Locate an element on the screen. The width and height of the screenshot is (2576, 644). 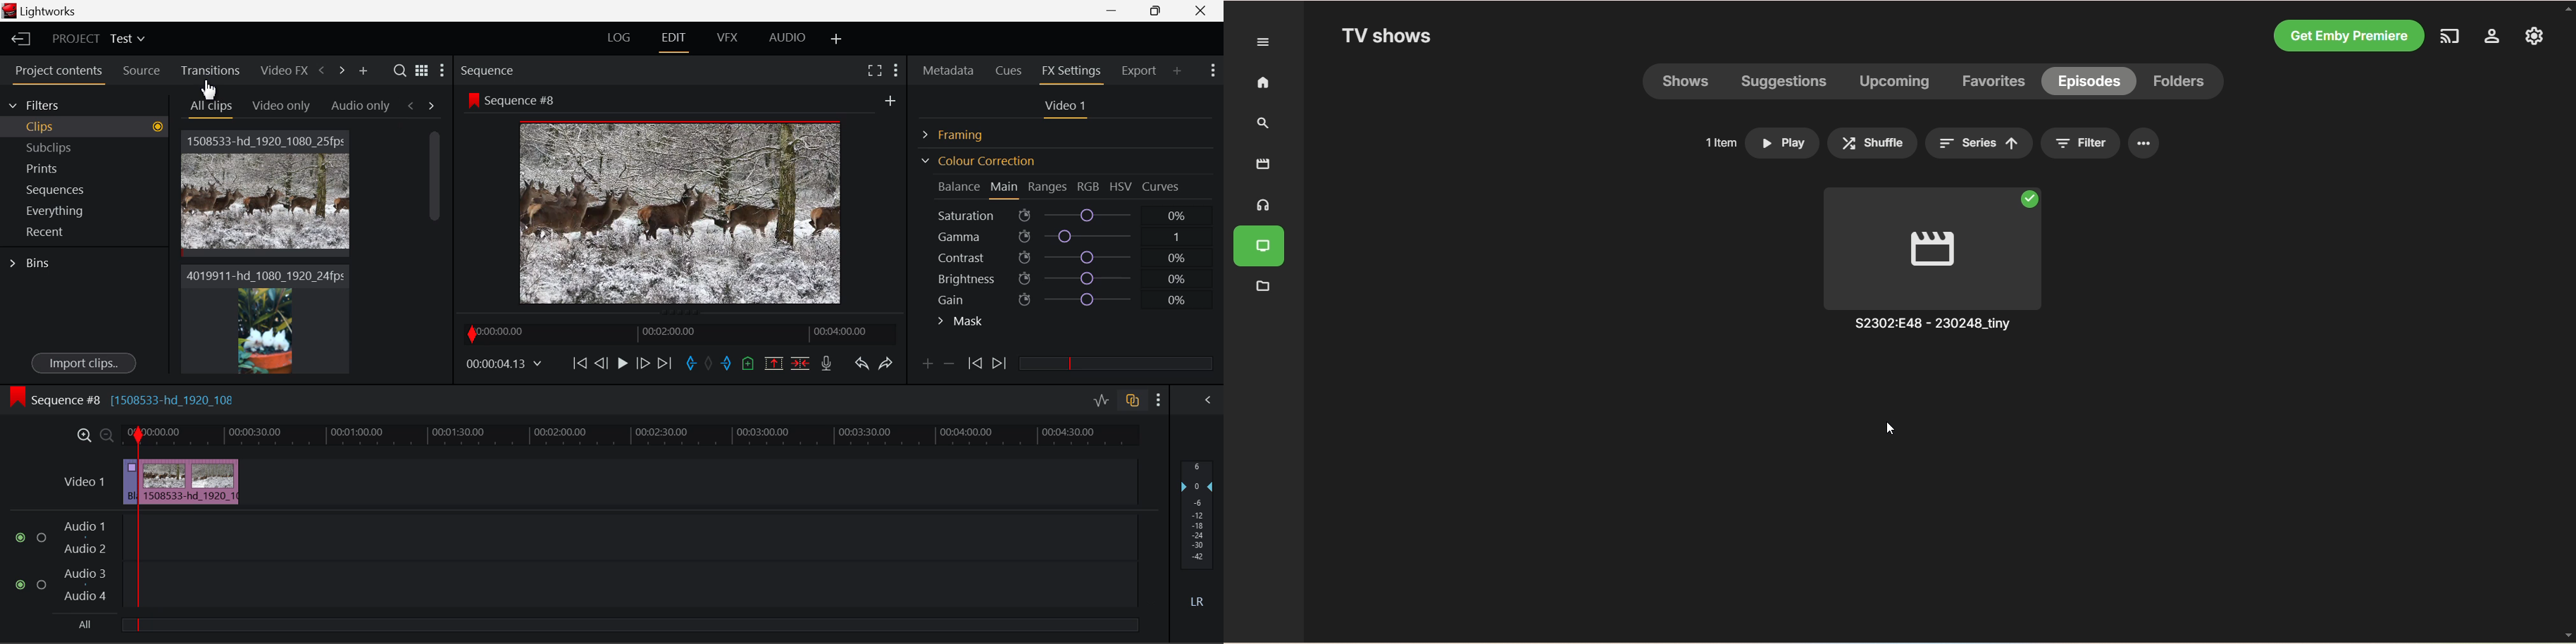
Project Title is located at coordinates (99, 40).